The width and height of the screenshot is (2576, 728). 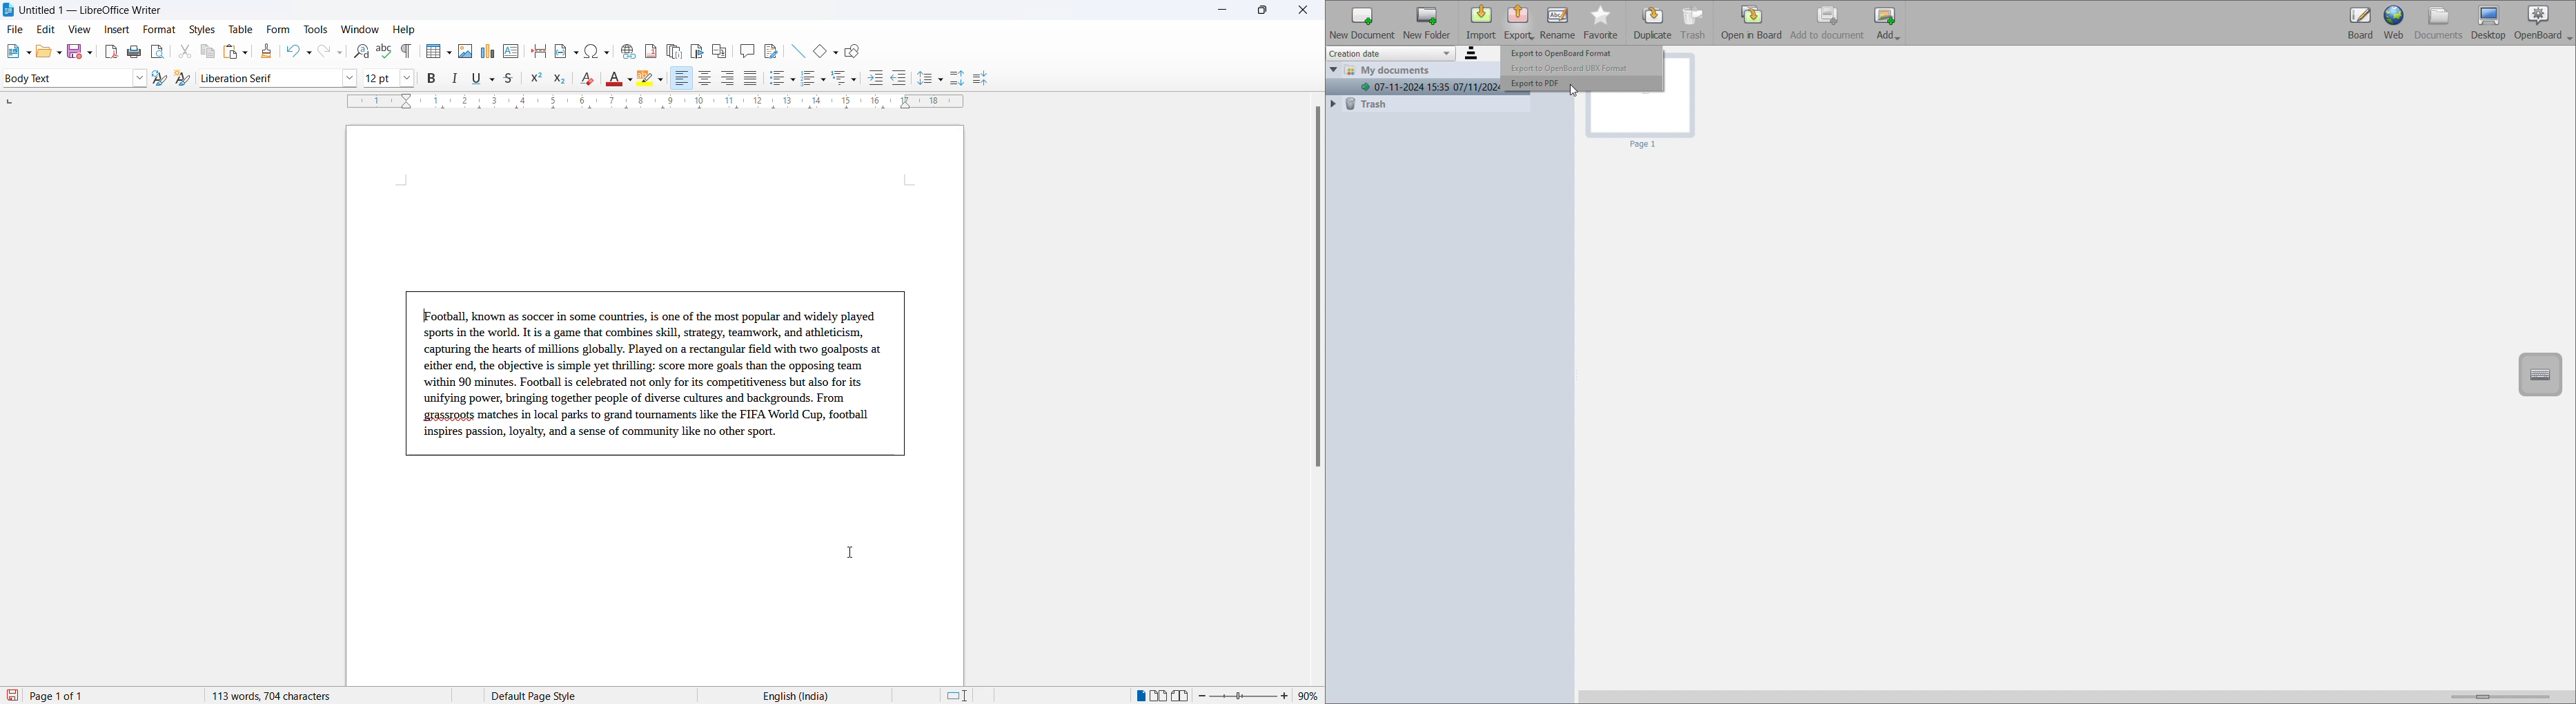 I want to click on styling dropdown button, so click(x=139, y=79).